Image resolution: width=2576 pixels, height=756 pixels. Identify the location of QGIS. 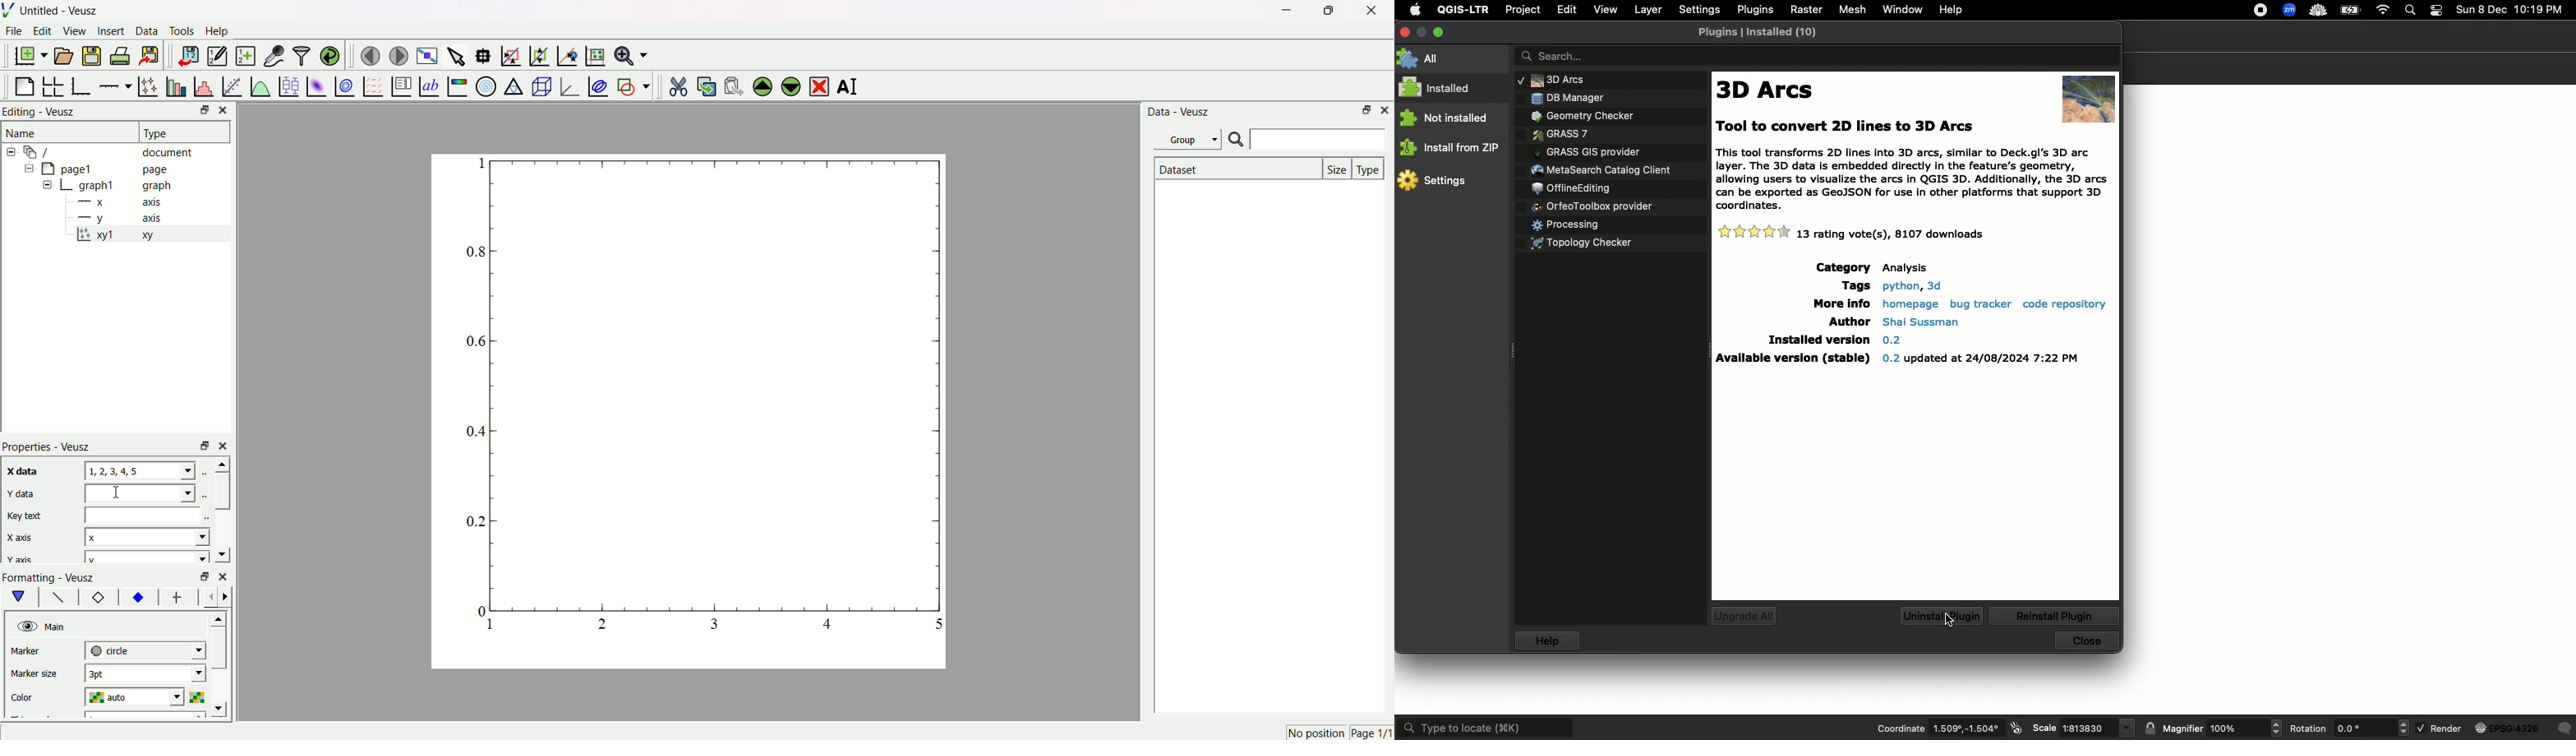
(1463, 11).